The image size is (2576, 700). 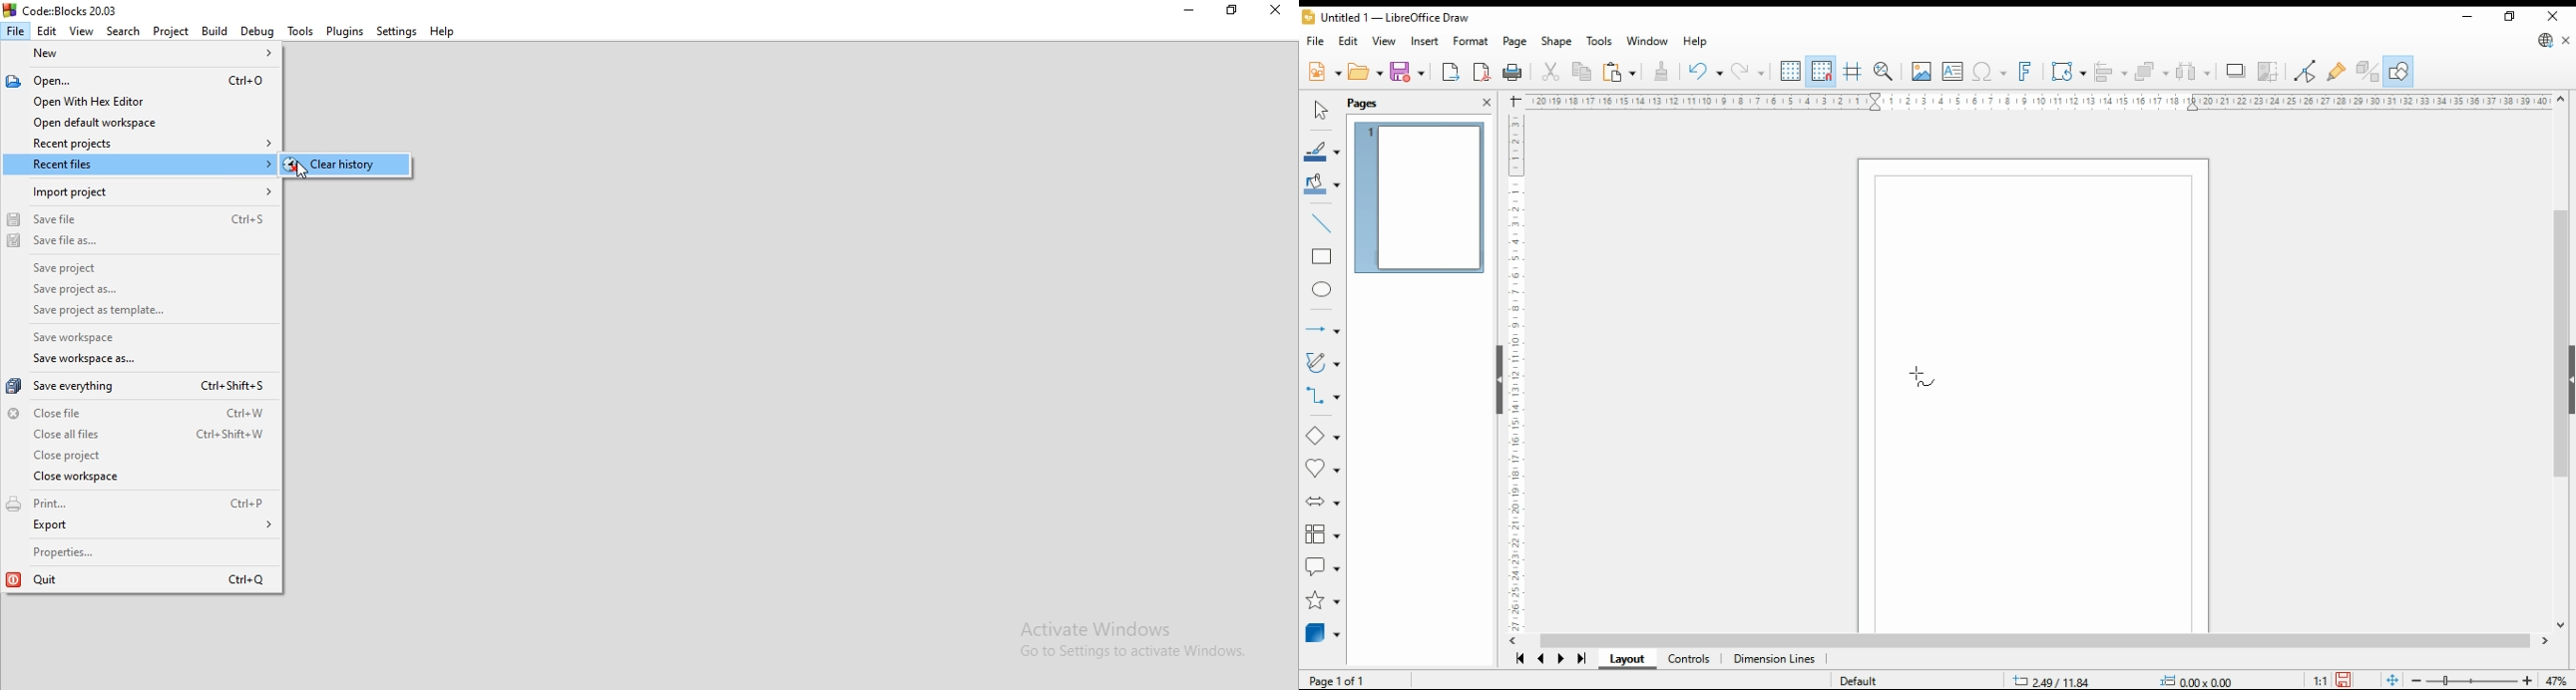 What do you see at coordinates (1321, 328) in the screenshot?
I see `arrows ` at bounding box center [1321, 328].